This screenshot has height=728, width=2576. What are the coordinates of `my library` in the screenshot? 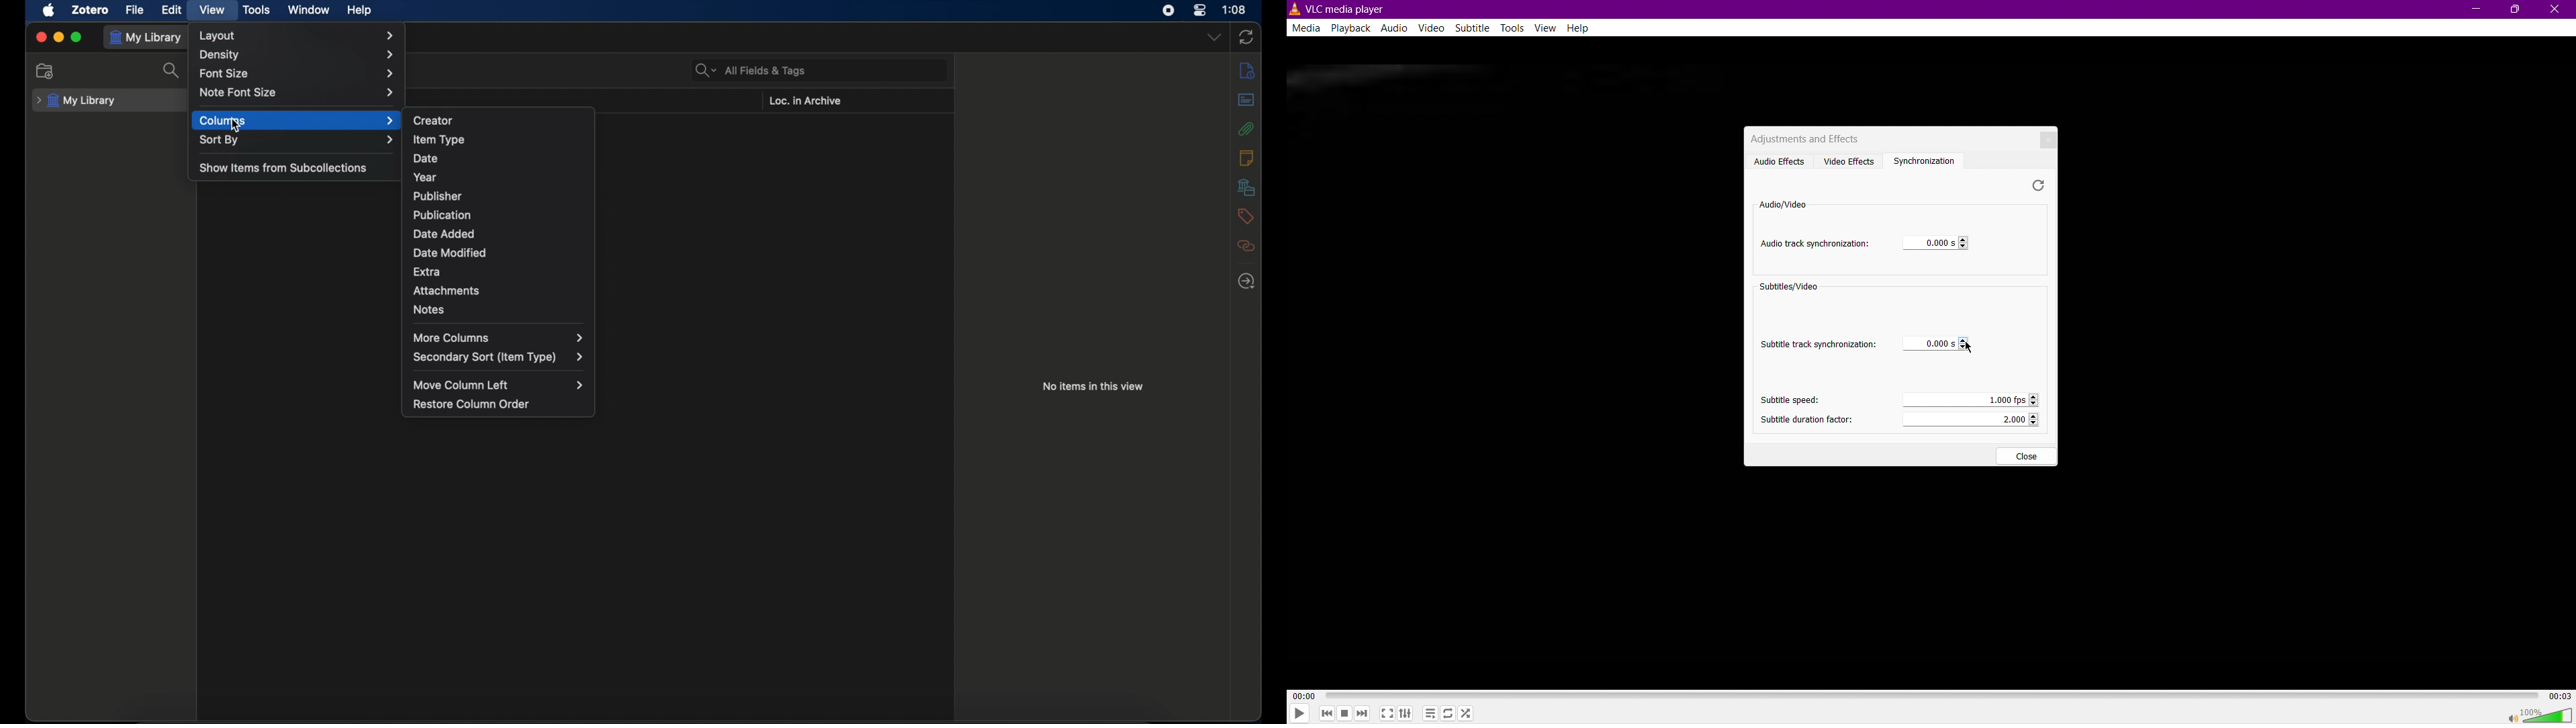 It's located at (147, 38).